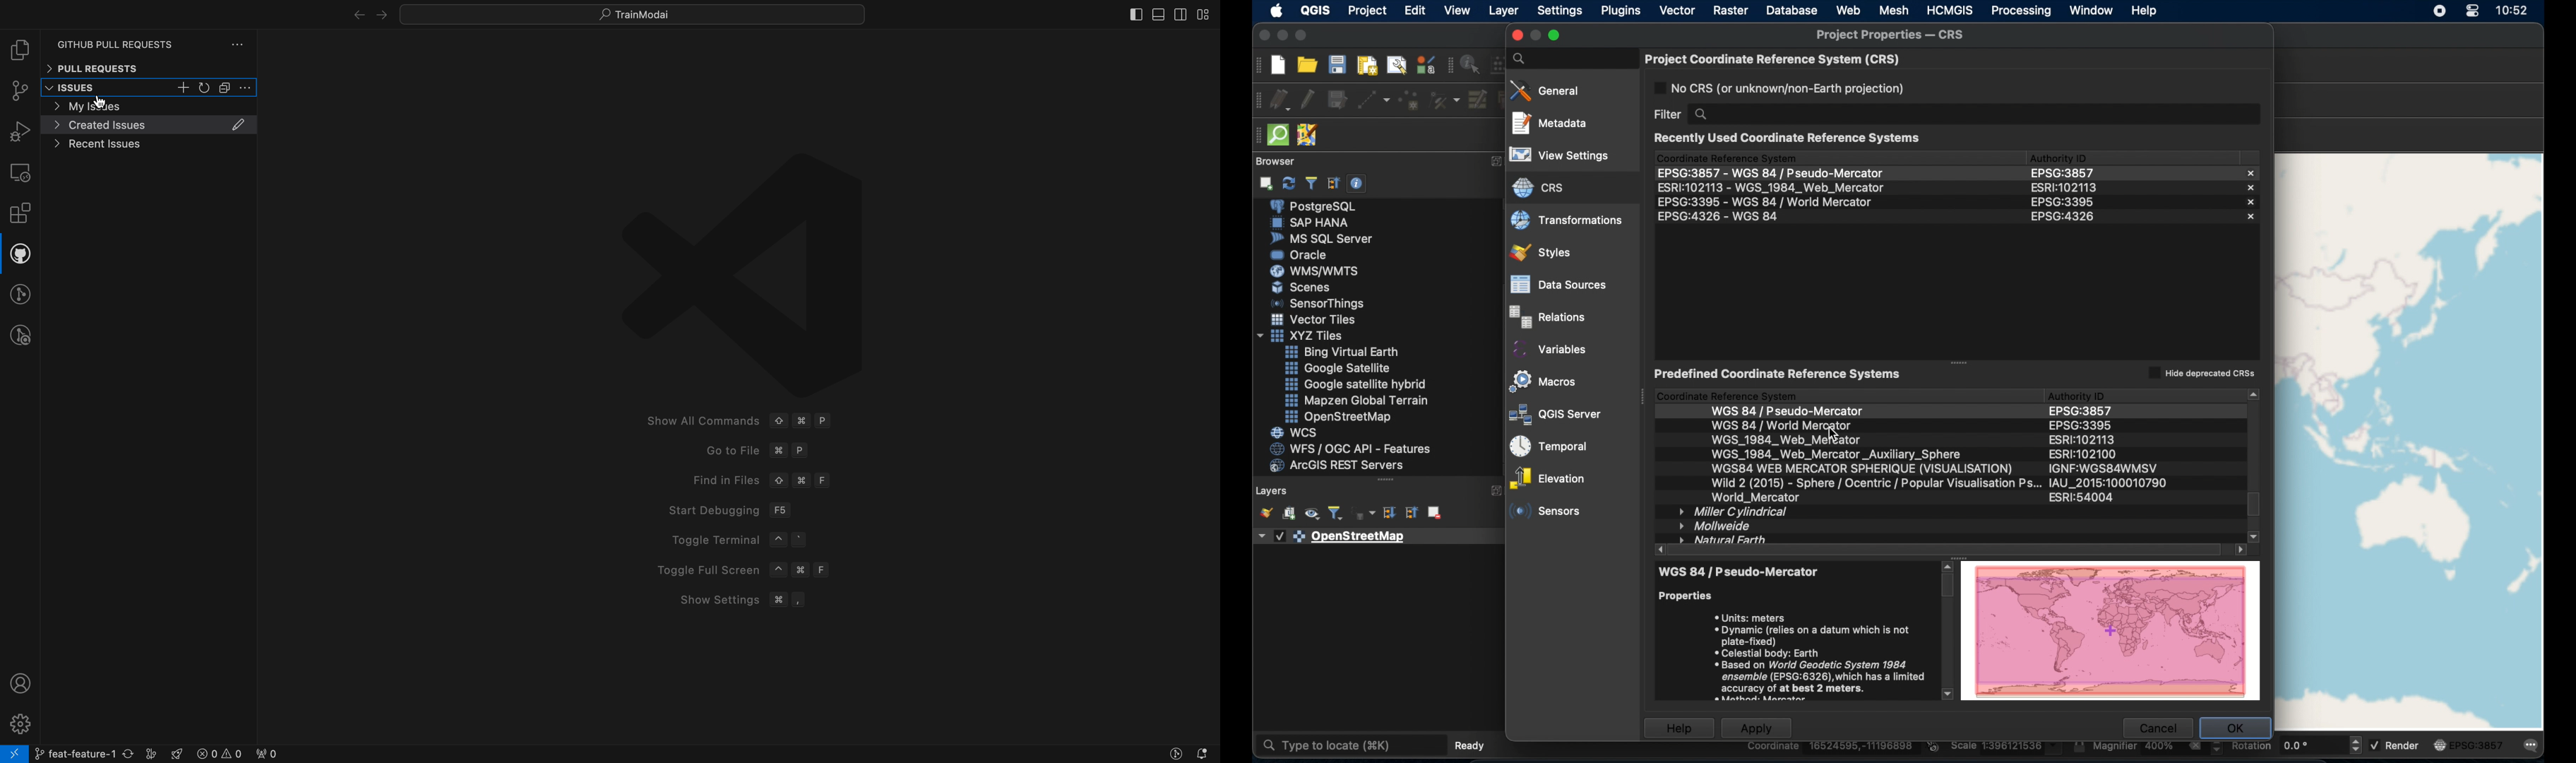 The height and width of the screenshot is (784, 2576). What do you see at coordinates (1328, 206) in the screenshot?
I see `postgre sql` at bounding box center [1328, 206].